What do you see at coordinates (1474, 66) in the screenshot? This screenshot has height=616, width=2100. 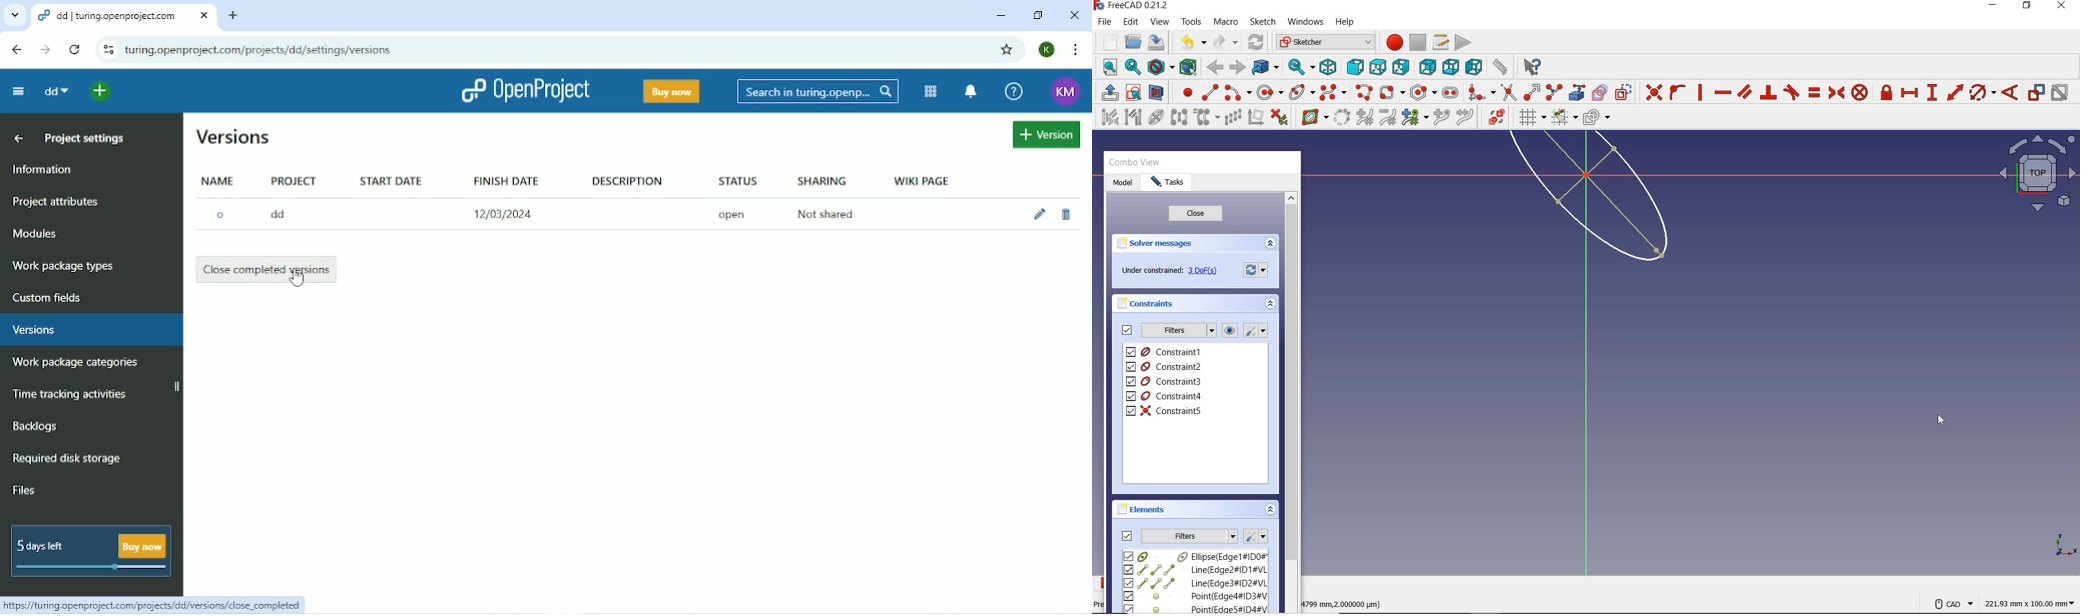 I see `left` at bounding box center [1474, 66].